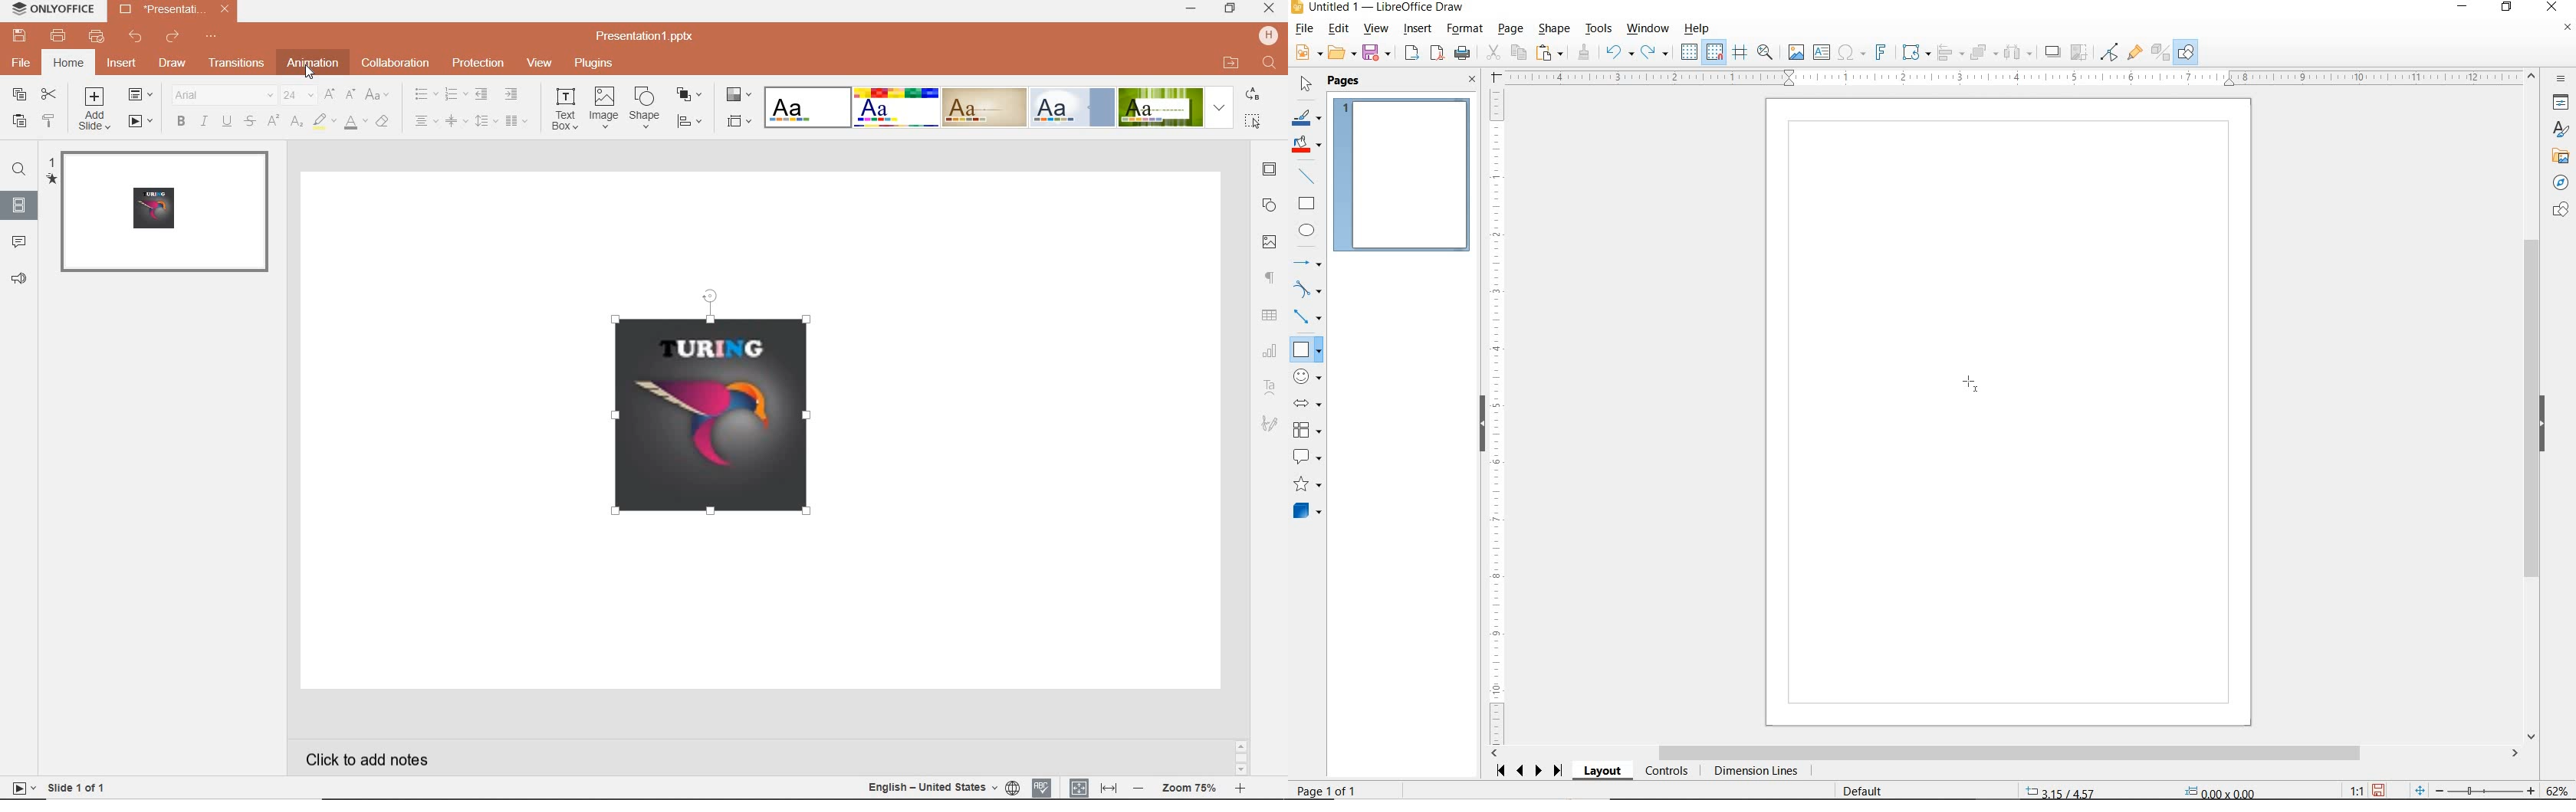  What do you see at coordinates (1342, 53) in the screenshot?
I see `OPEN` at bounding box center [1342, 53].